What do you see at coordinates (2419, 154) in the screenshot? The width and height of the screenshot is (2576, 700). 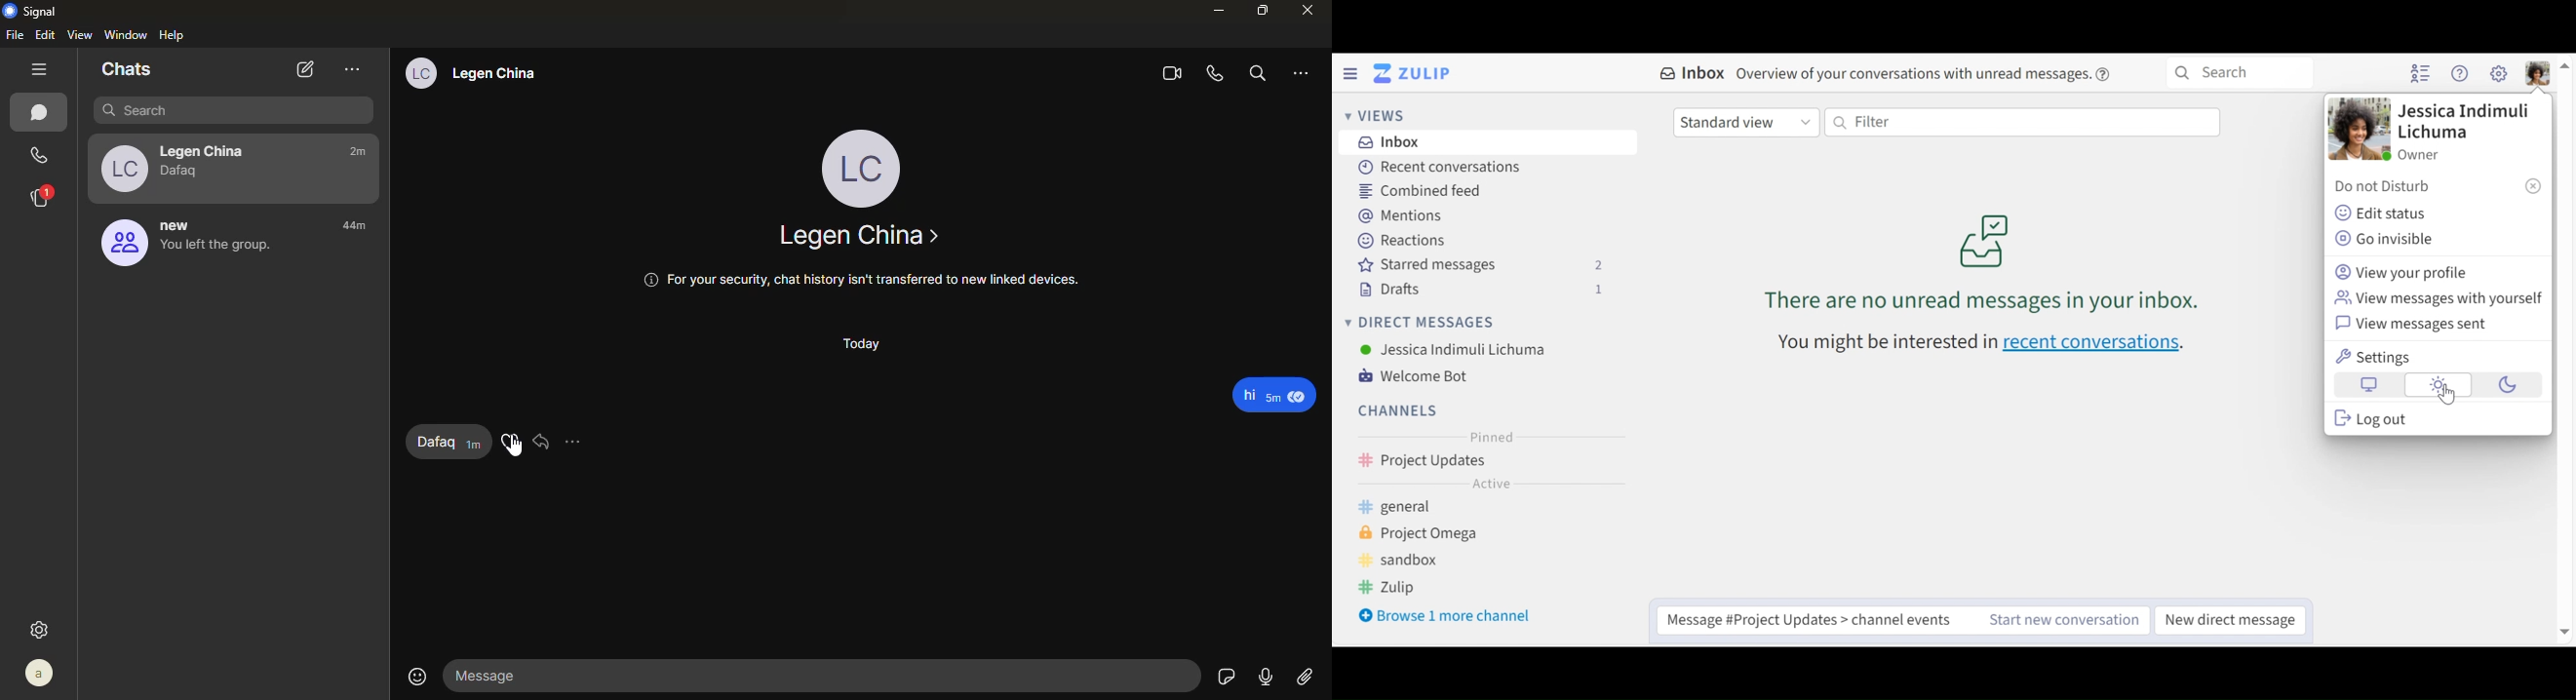 I see `Owner` at bounding box center [2419, 154].